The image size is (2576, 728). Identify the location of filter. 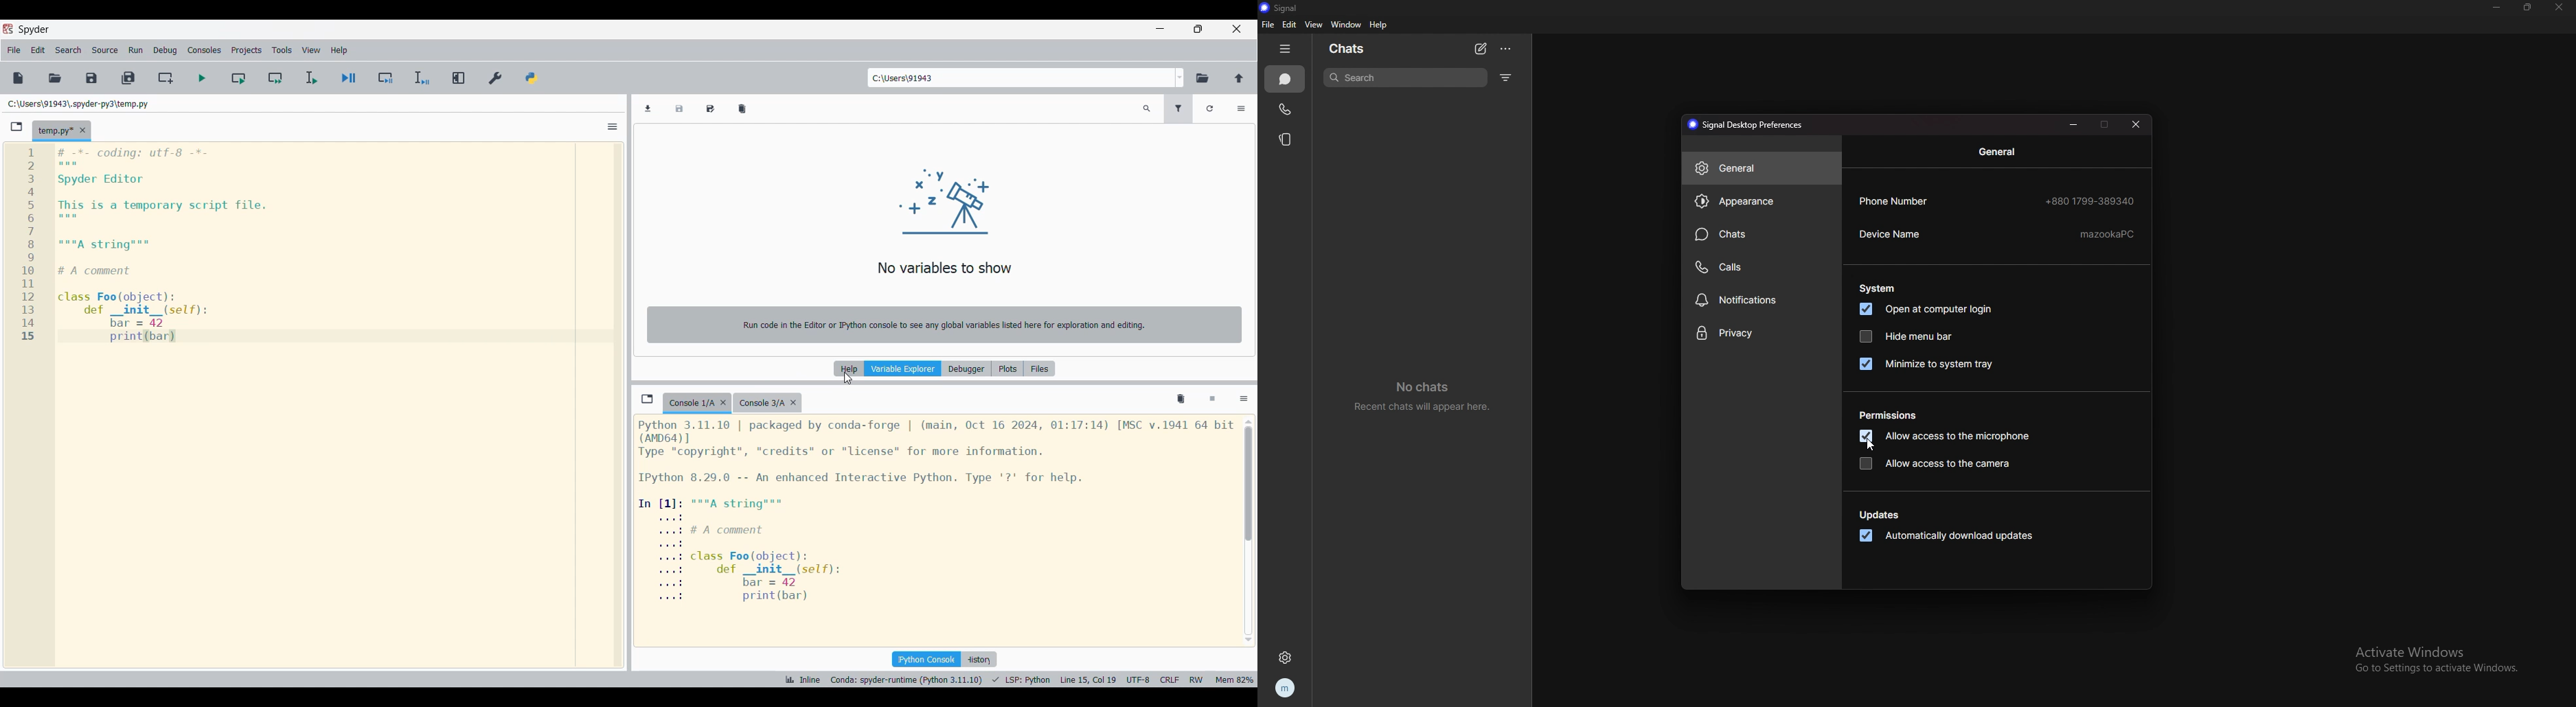
(1507, 78).